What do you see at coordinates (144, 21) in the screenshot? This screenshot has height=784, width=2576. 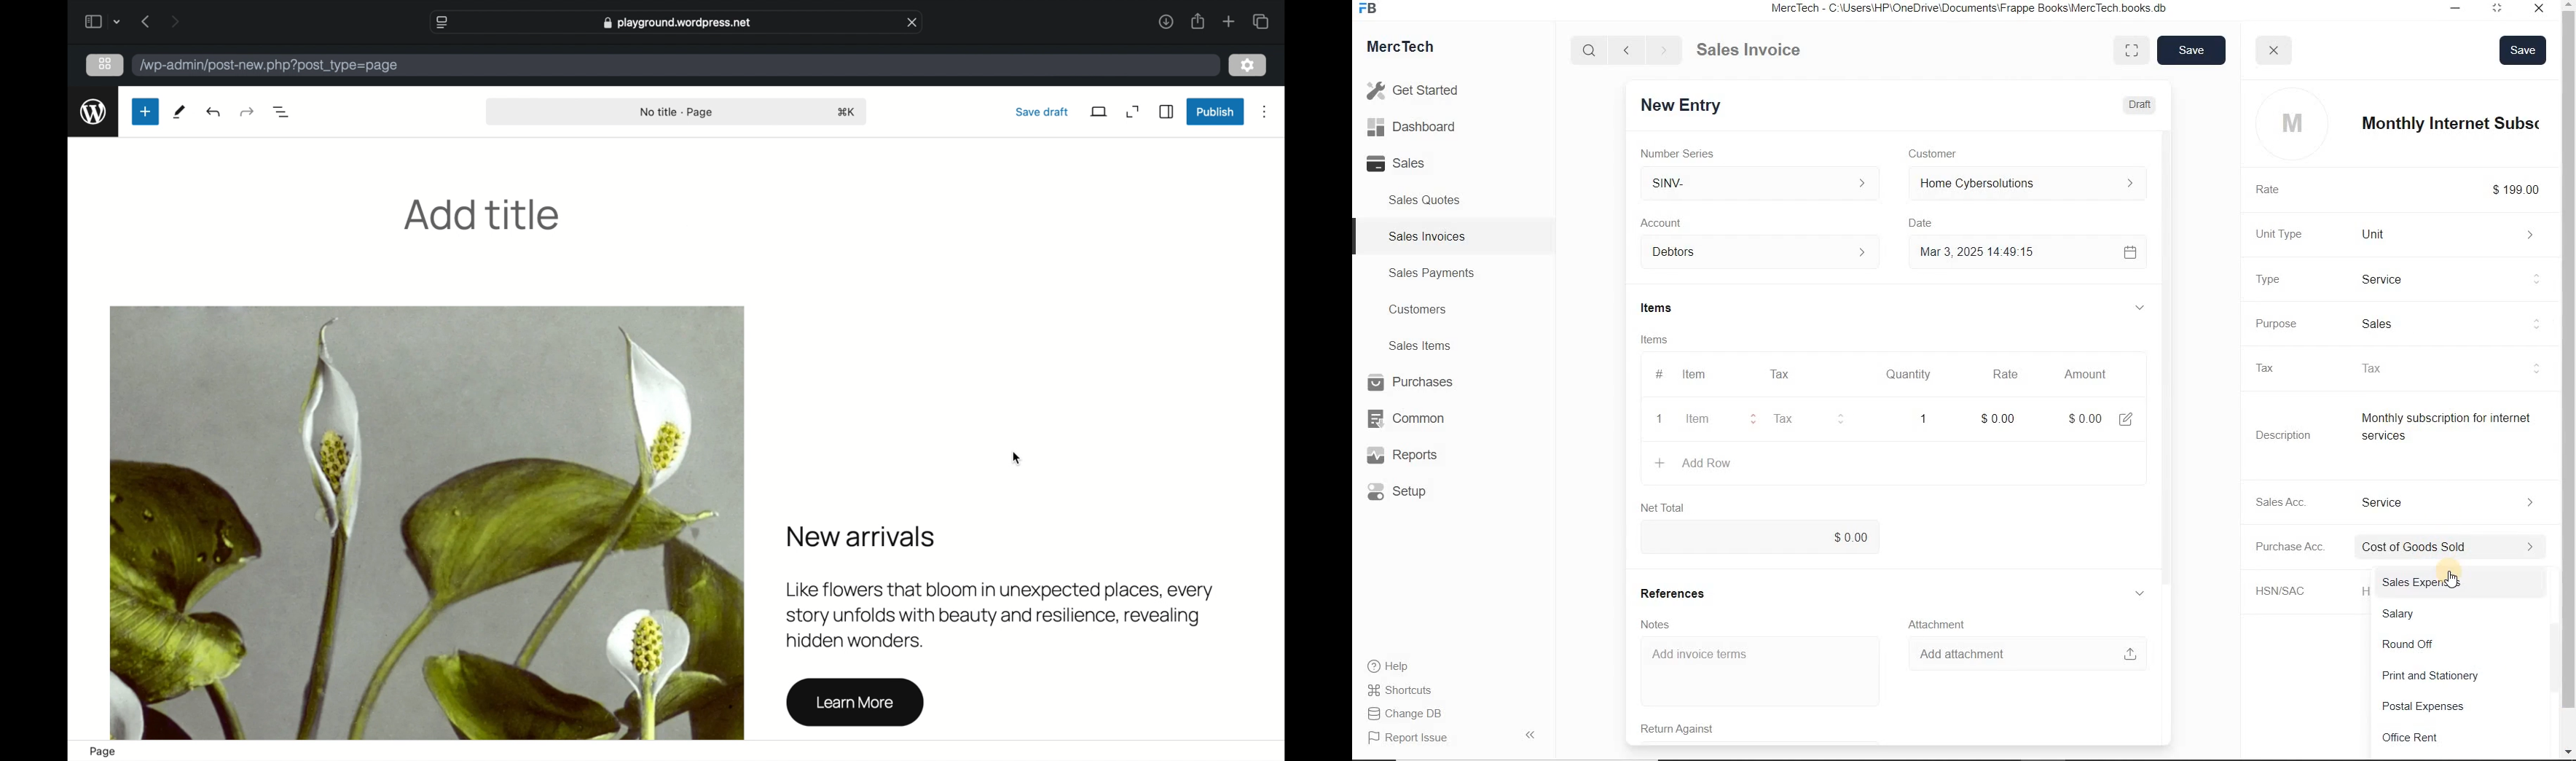 I see `previous` at bounding box center [144, 21].